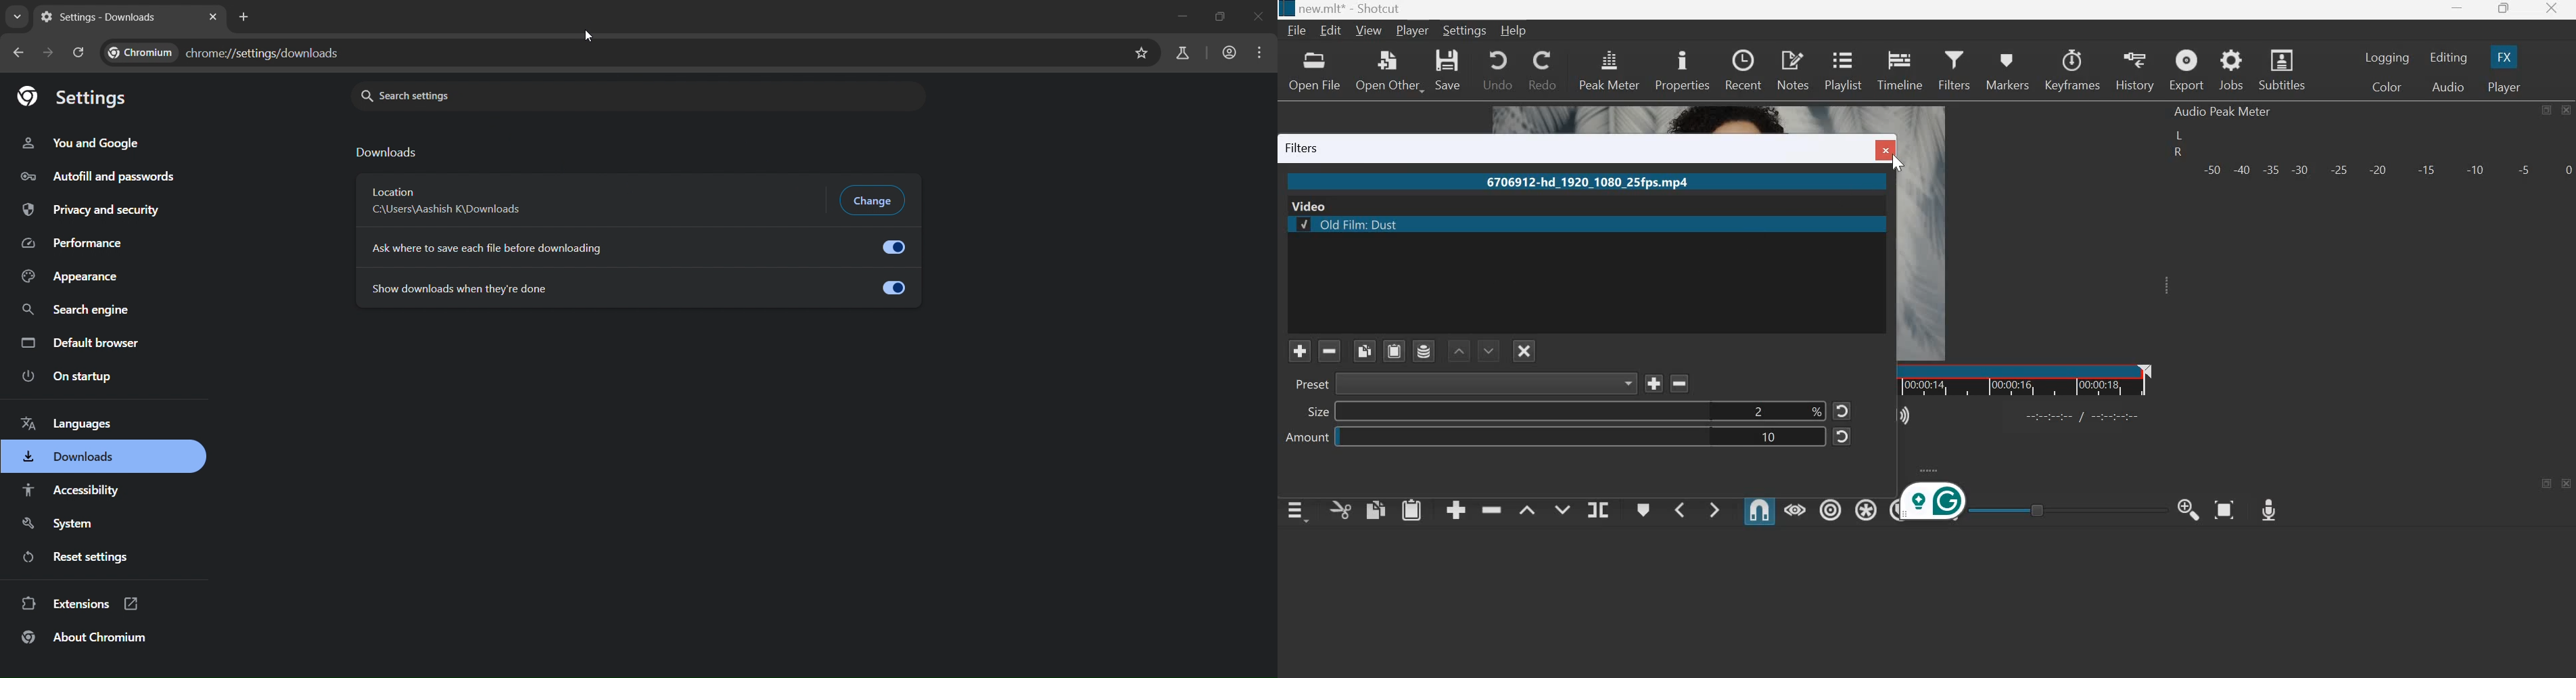 This screenshot has width=2576, height=700. I want to click on default browser, so click(81, 343).